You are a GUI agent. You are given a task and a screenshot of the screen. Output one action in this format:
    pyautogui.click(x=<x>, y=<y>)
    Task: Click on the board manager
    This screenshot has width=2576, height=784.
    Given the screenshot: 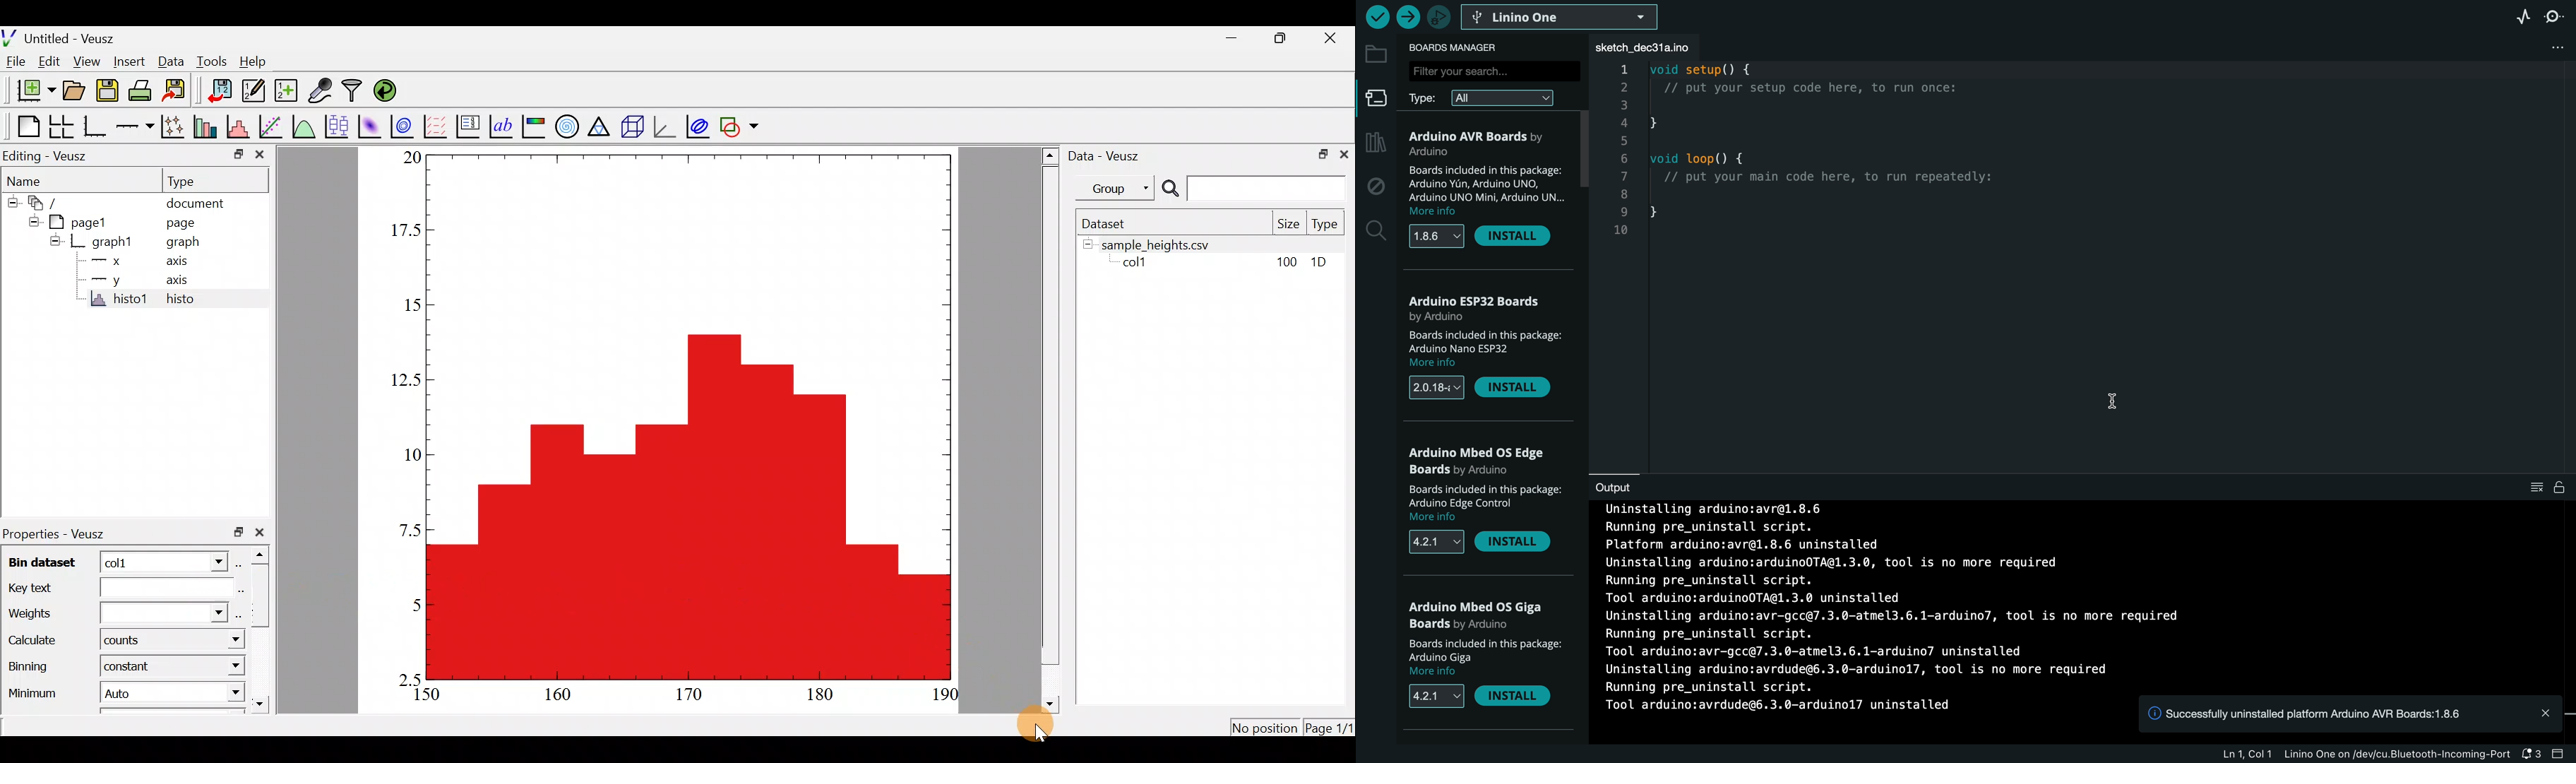 What is the action you would take?
    pyautogui.click(x=1457, y=46)
    